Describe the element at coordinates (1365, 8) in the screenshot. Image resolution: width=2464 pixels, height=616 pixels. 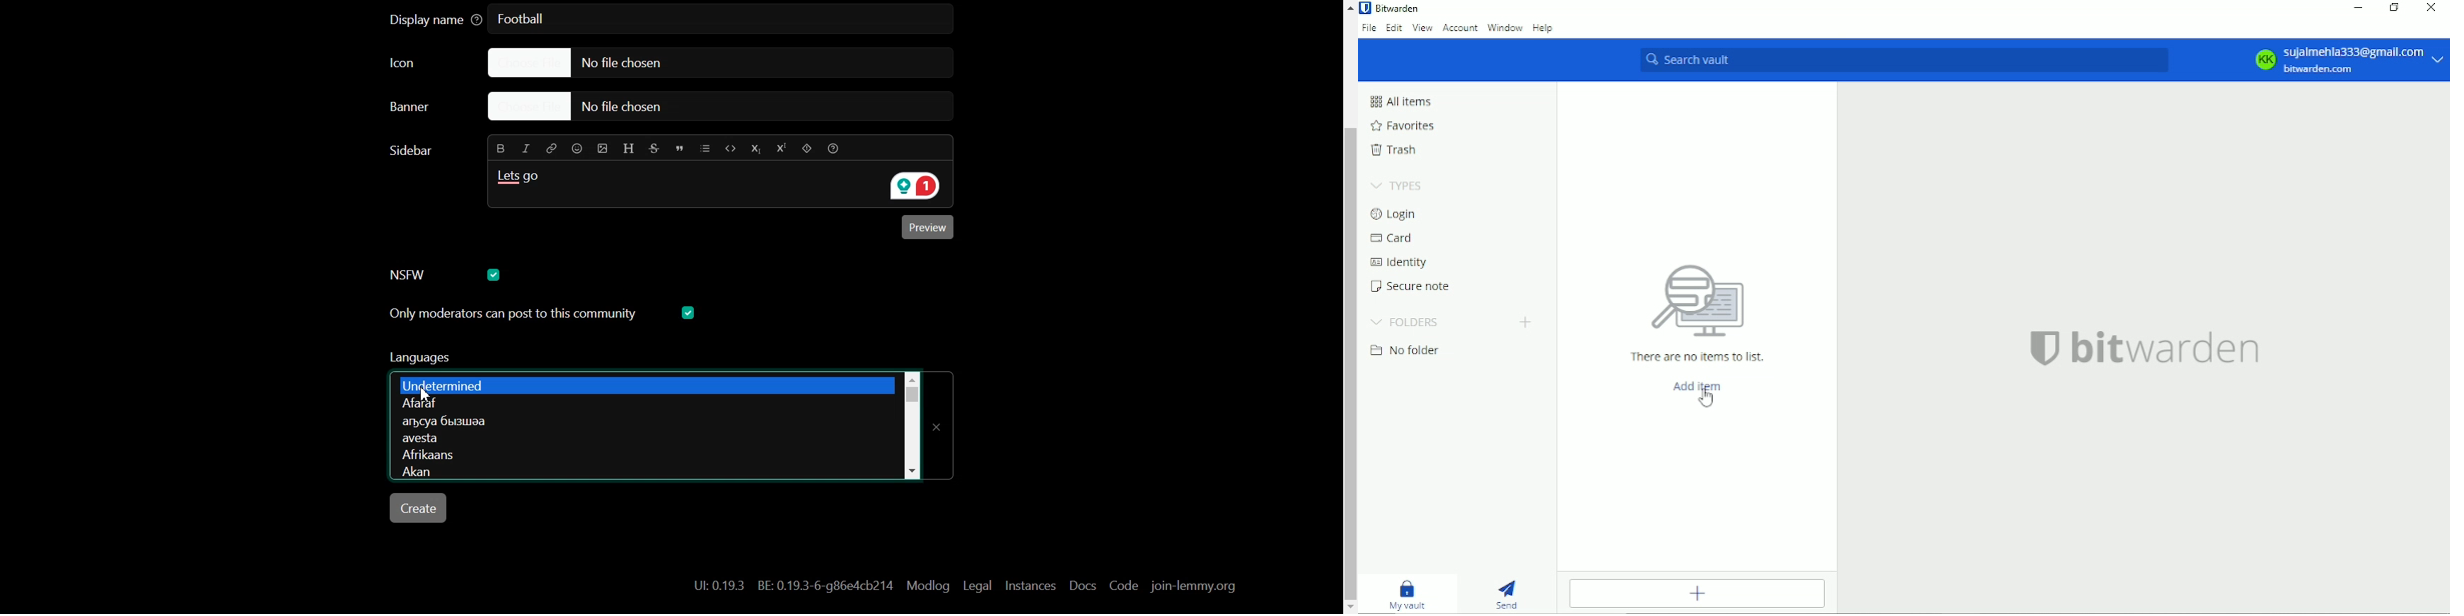
I see `bitwarden logo` at that location.